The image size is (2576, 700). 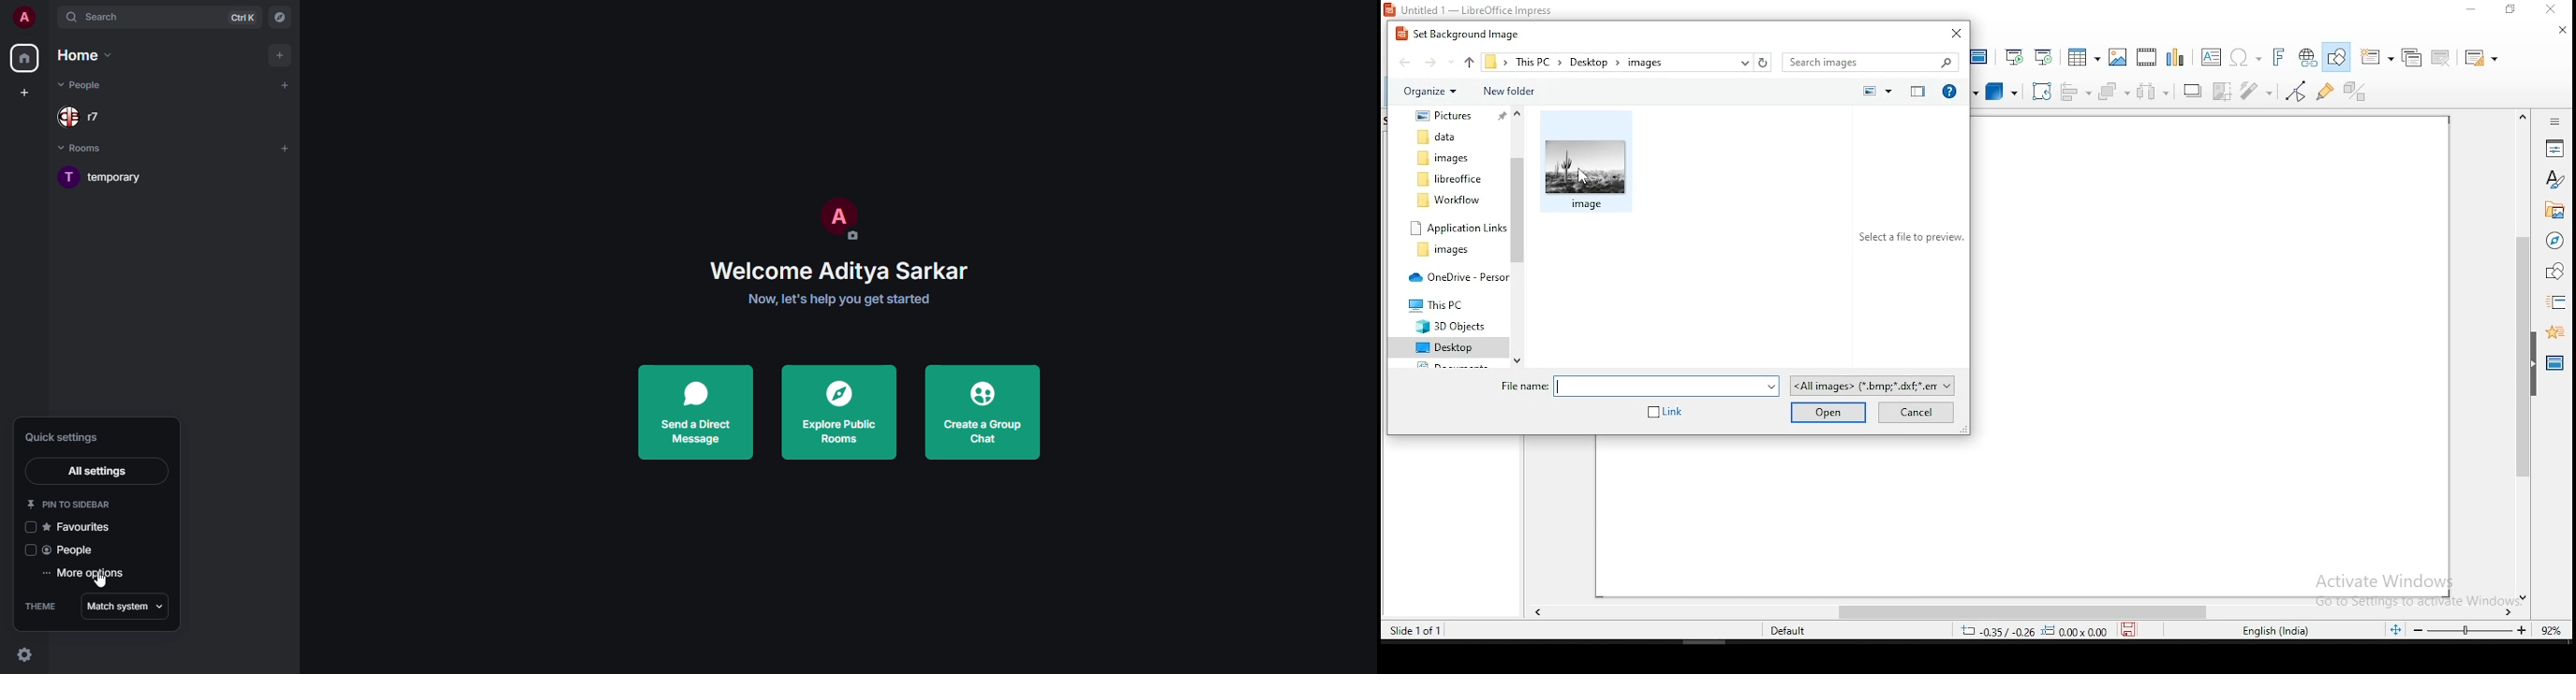 What do you see at coordinates (243, 17) in the screenshot?
I see `ctrl K` at bounding box center [243, 17].